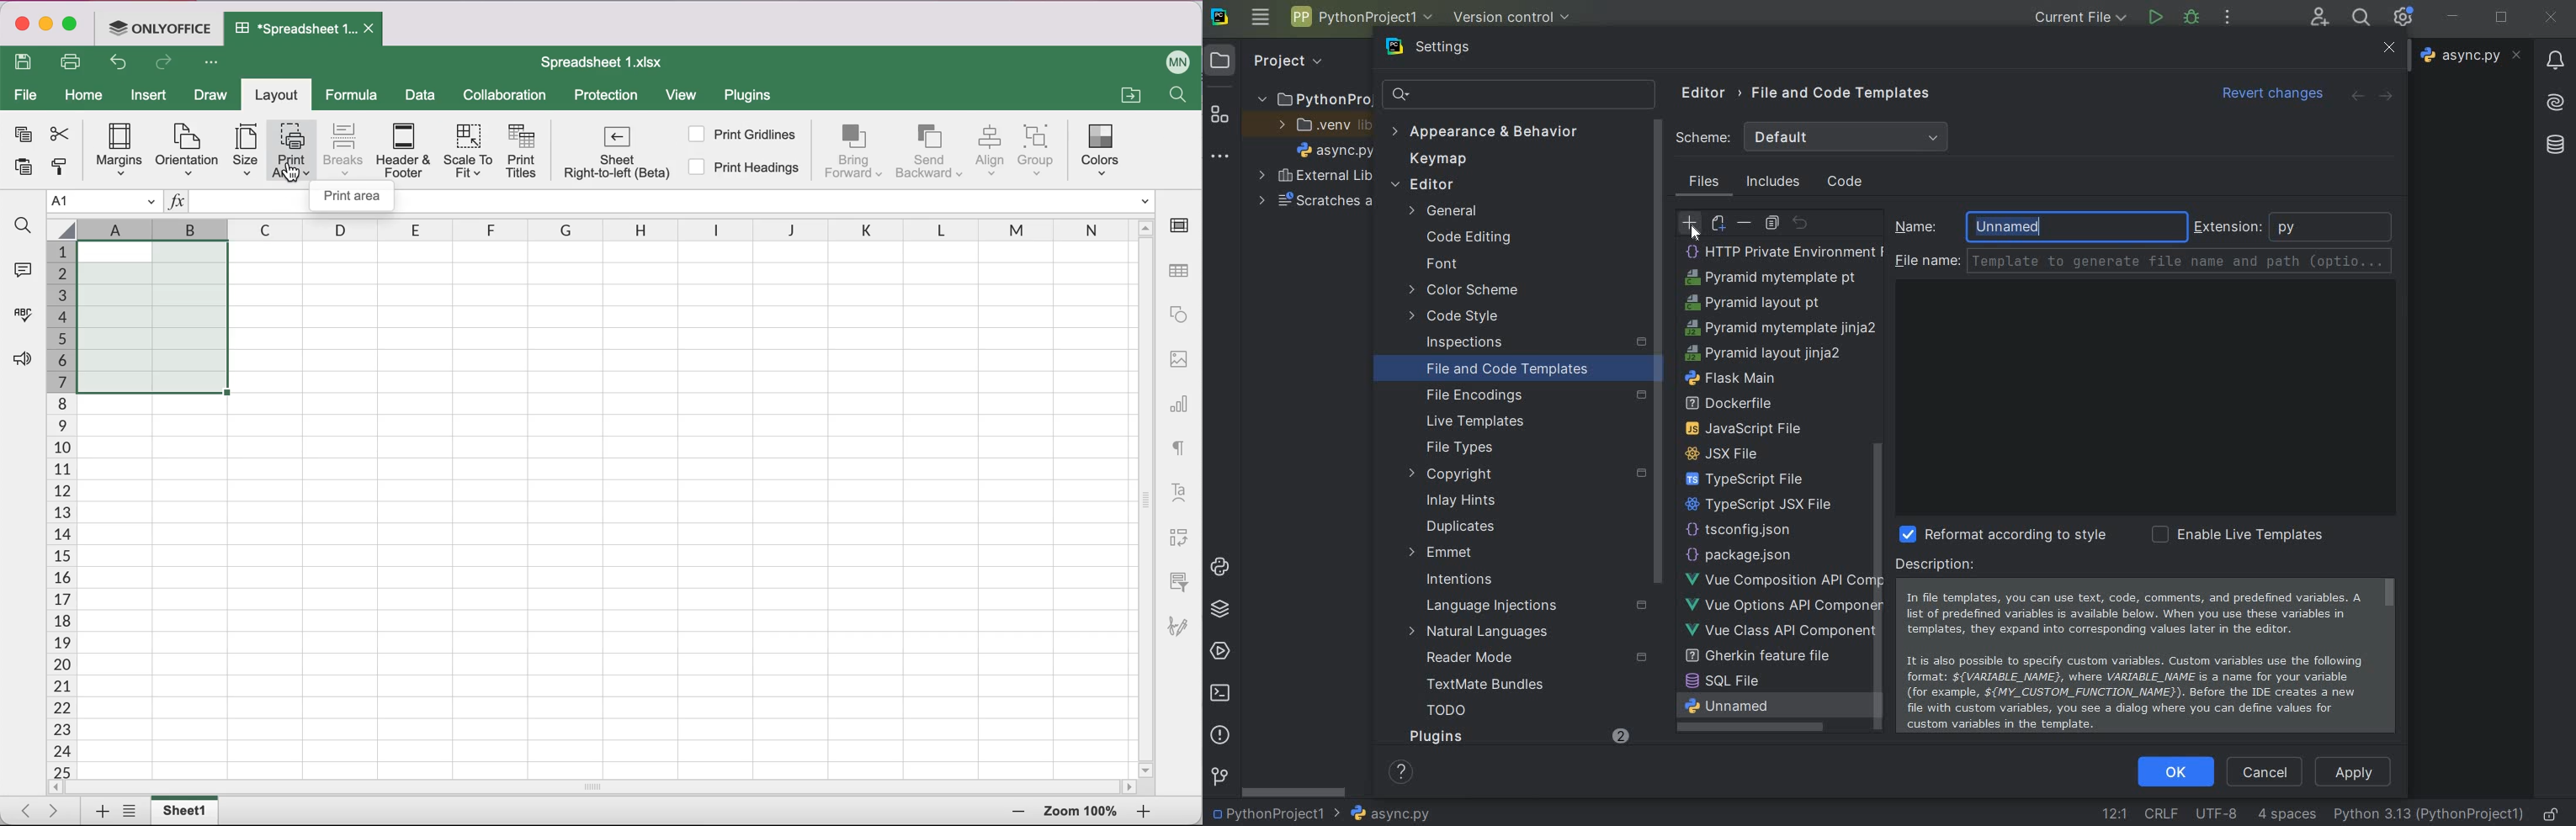  What do you see at coordinates (1144, 813) in the screenshot?
I see `zoom out` at bounding box center [1144, 813].